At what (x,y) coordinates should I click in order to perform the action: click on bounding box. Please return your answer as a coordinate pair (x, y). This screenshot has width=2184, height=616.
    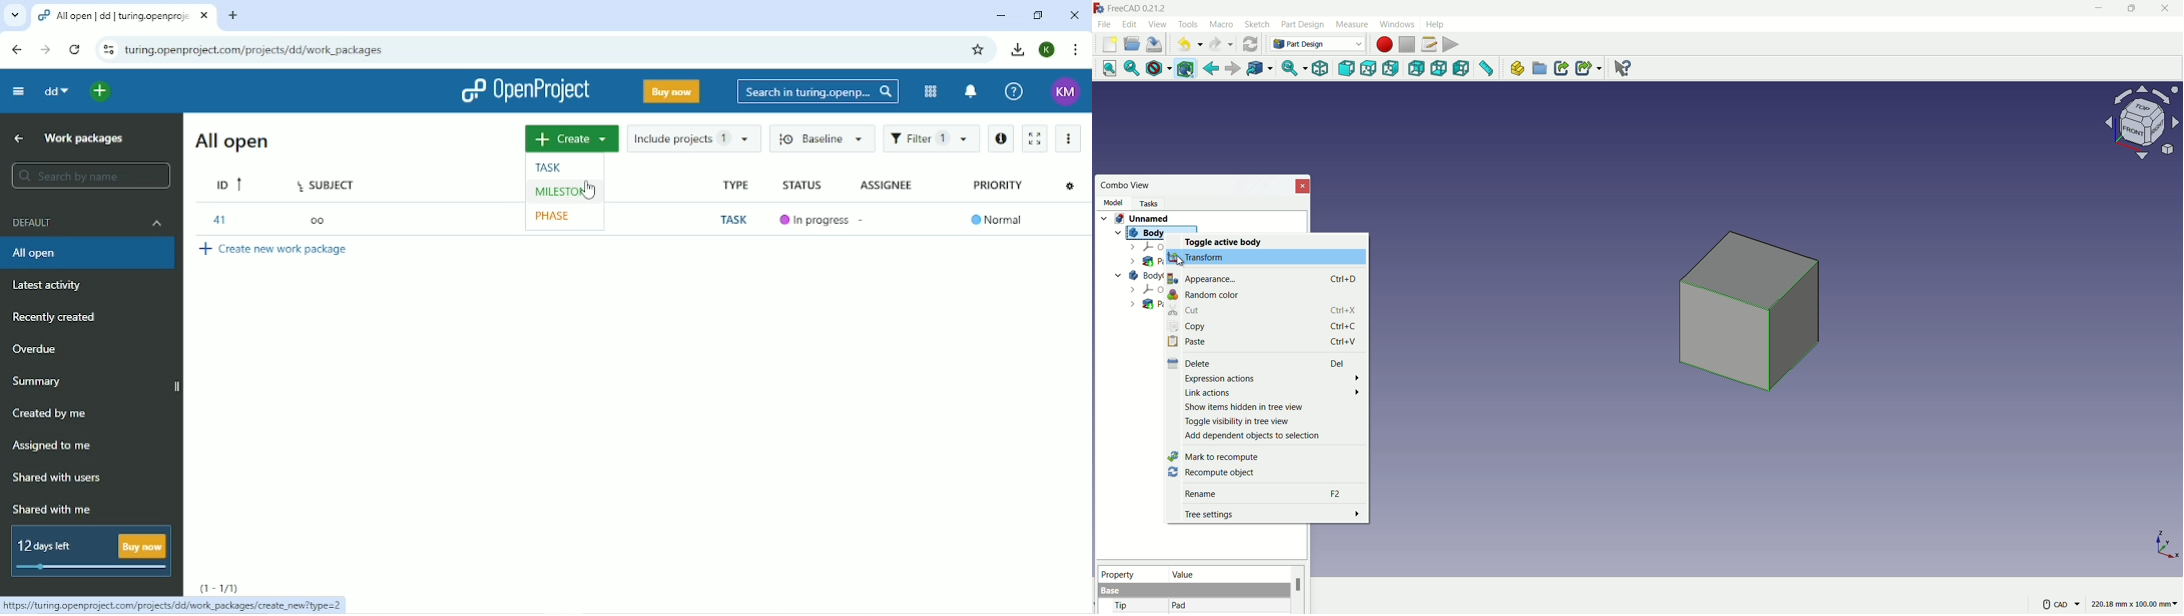
    Looking at the image, I should click on (1187, 69).